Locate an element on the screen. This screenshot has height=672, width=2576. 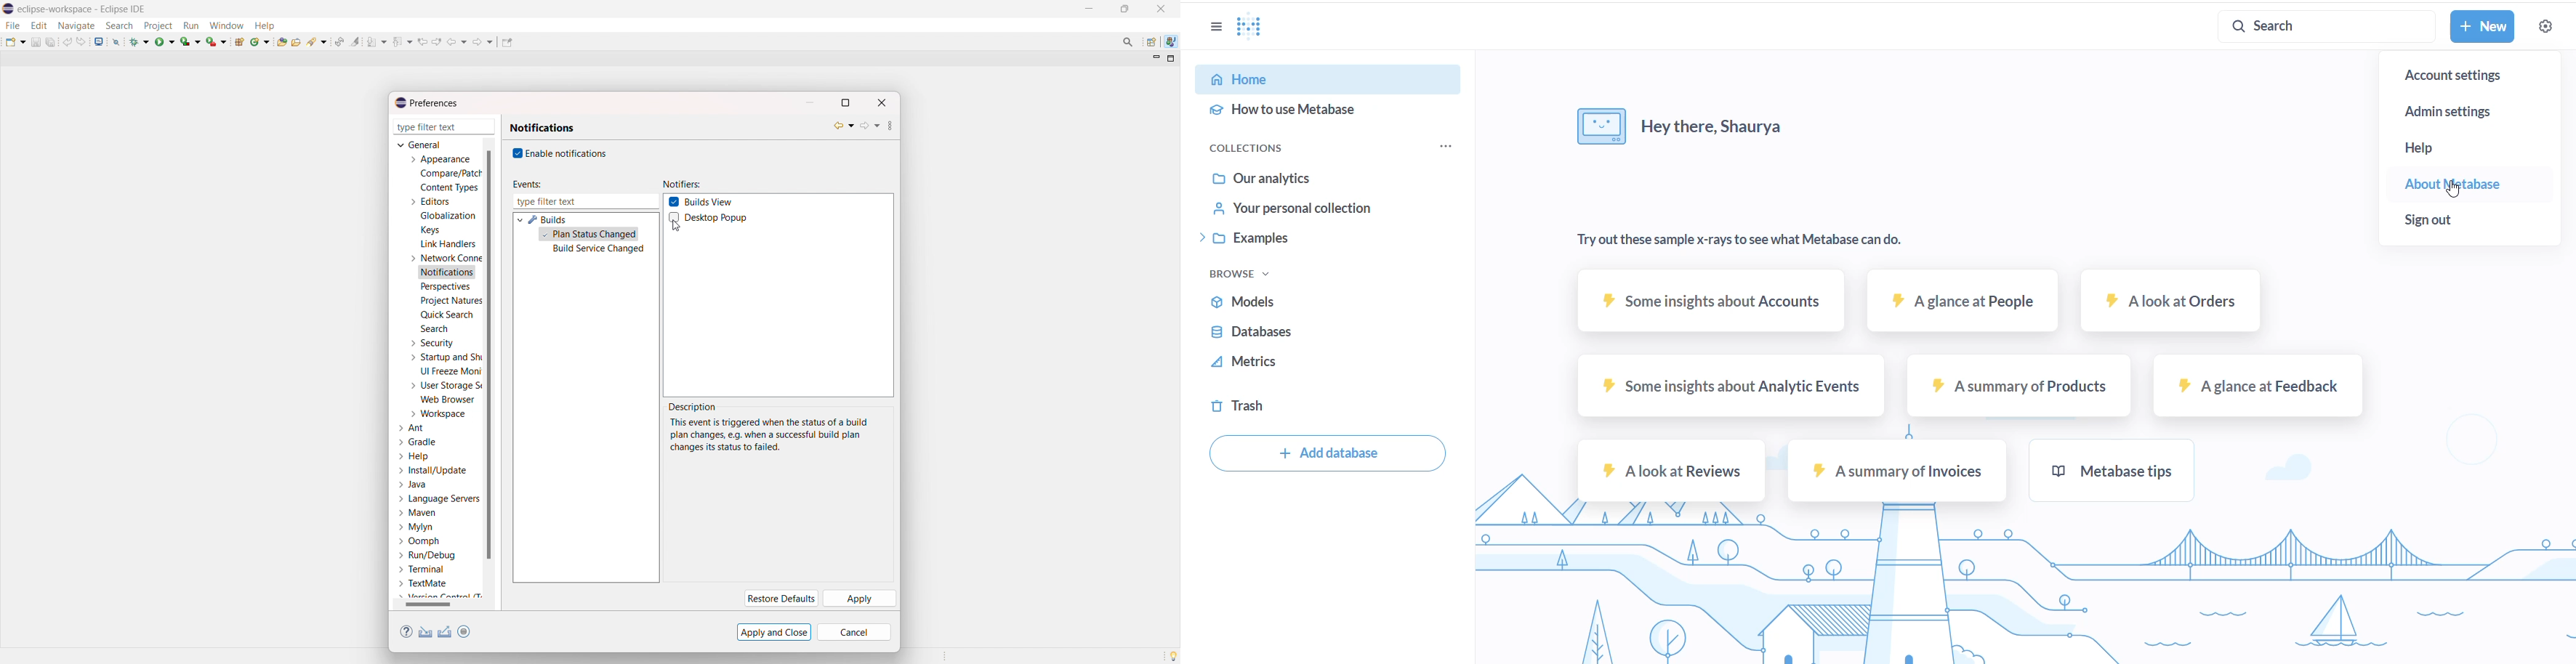
new java project is located at coordinates (241, 42).